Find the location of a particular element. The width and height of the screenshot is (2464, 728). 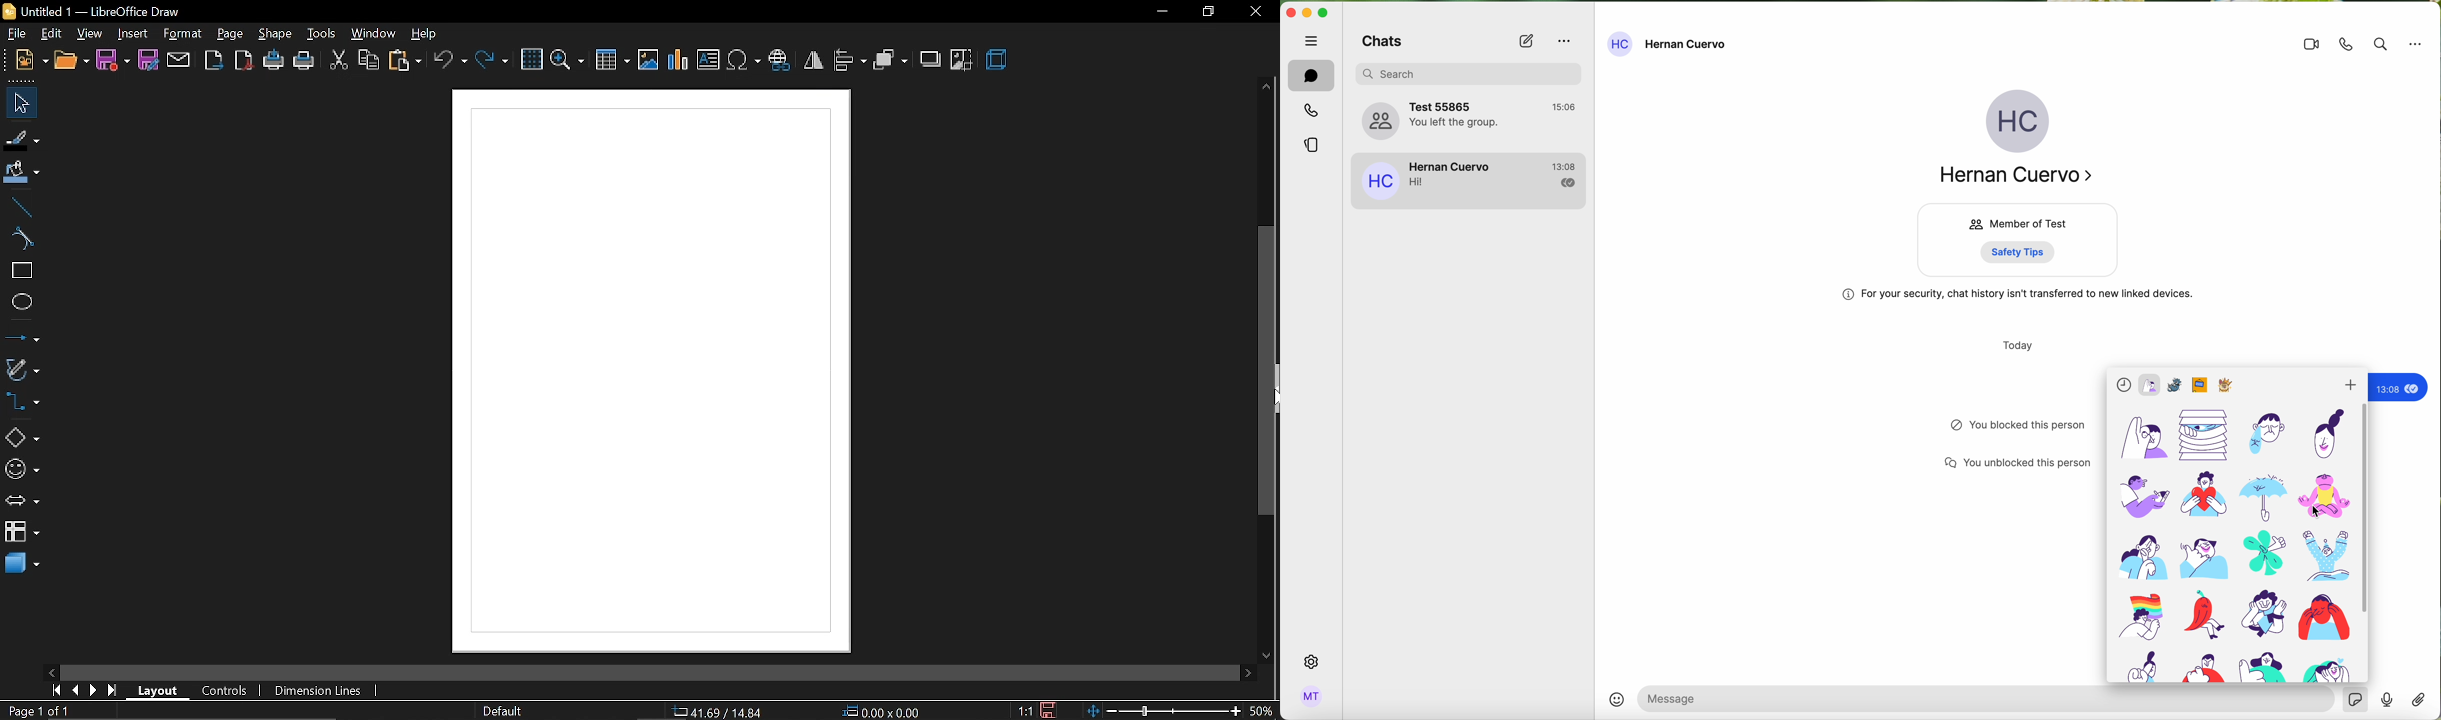

insert image is located at coordinates (647, 62).